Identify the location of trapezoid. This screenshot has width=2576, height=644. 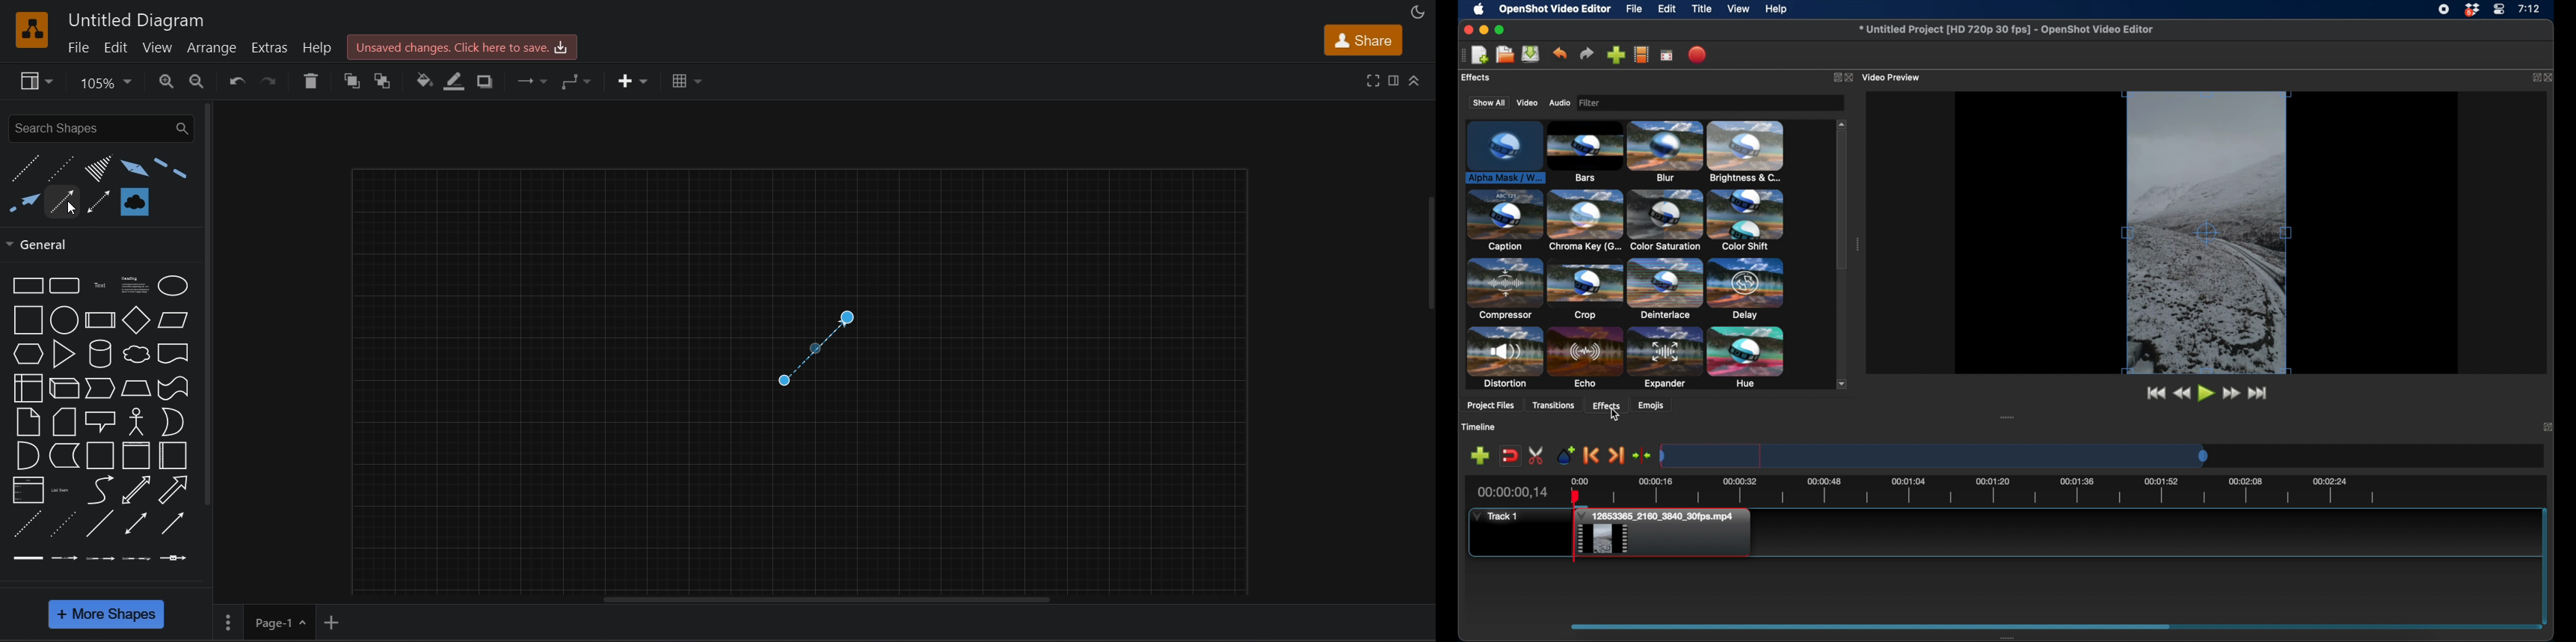
(136, 388).